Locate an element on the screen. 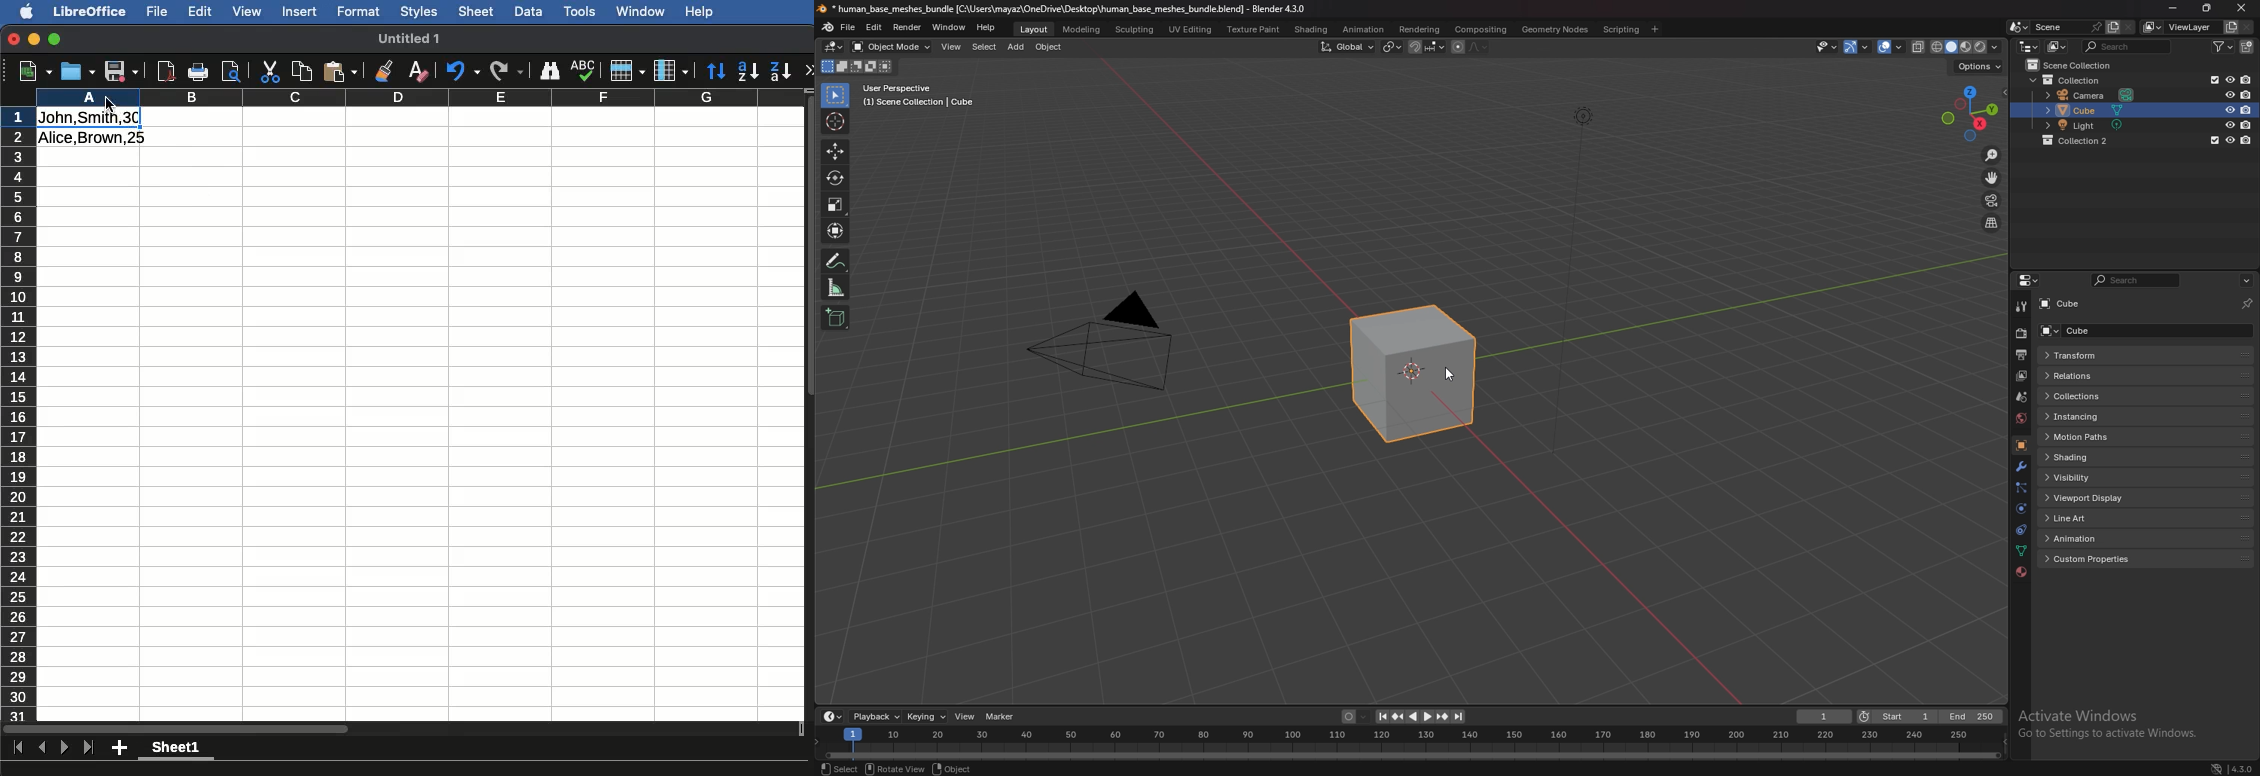 The width and height of the screenshot is (2268, 784). Name is located at coordinates (413, 40).